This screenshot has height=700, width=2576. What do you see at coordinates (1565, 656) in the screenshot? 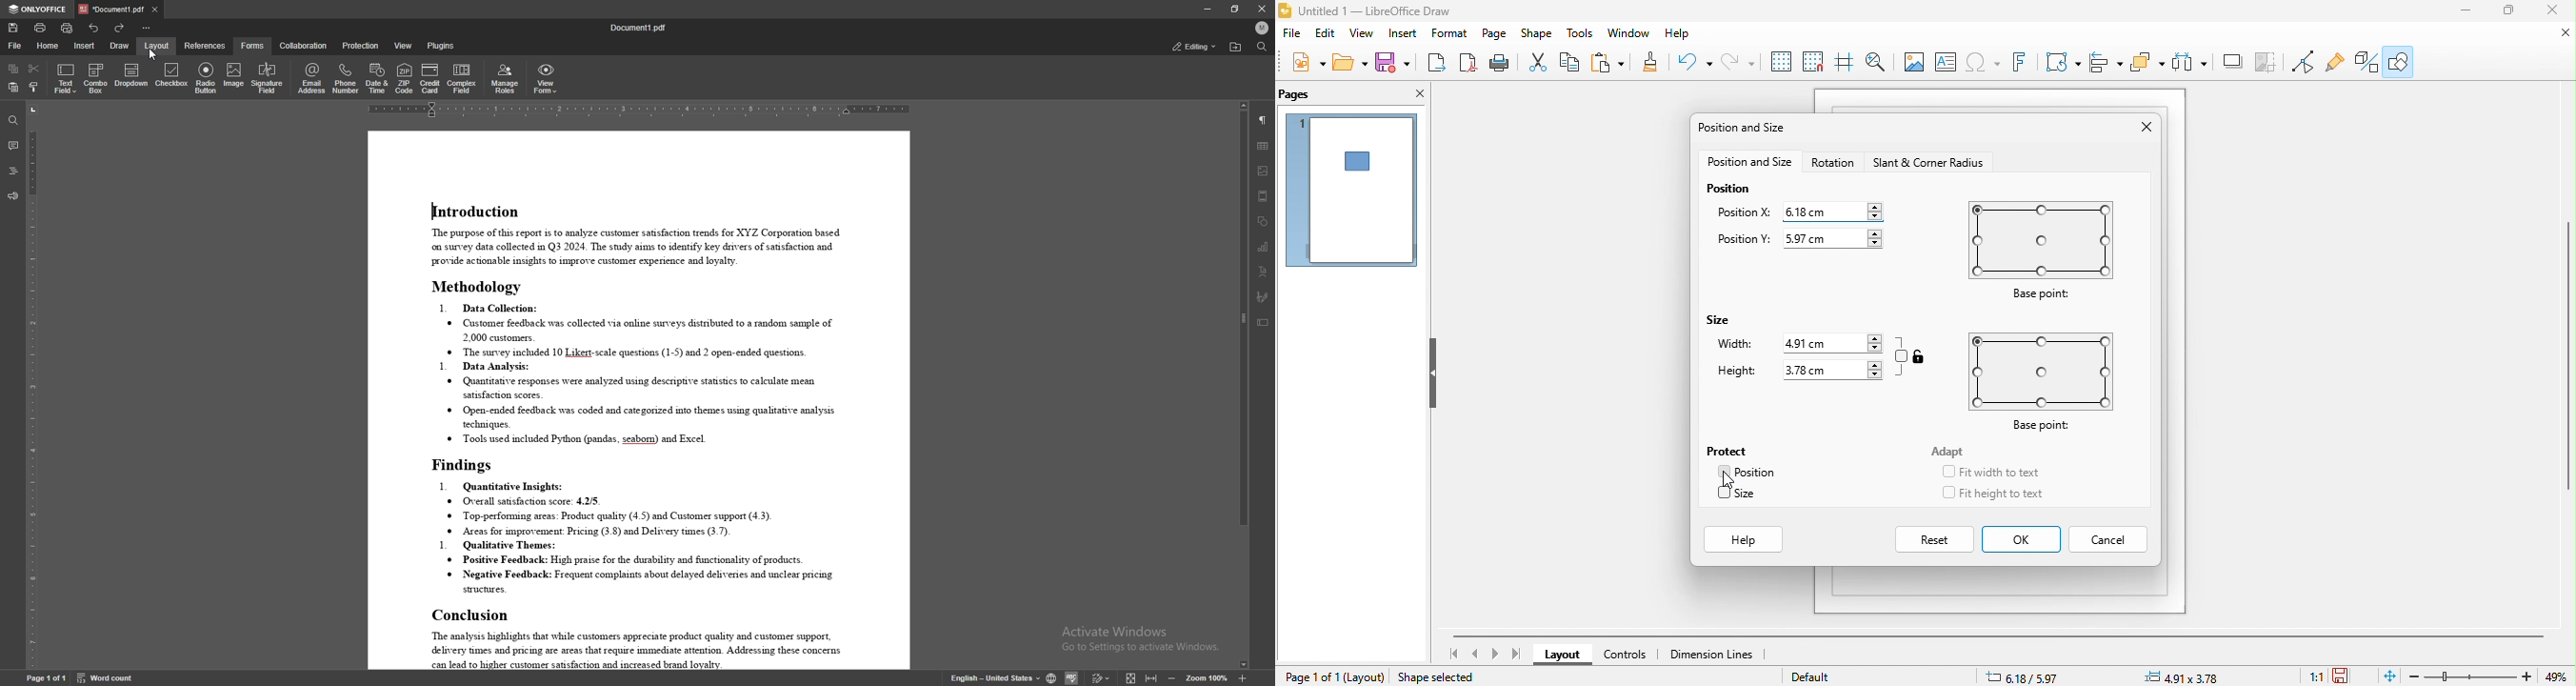
I see `layout` at bounding box center [1565, 656].